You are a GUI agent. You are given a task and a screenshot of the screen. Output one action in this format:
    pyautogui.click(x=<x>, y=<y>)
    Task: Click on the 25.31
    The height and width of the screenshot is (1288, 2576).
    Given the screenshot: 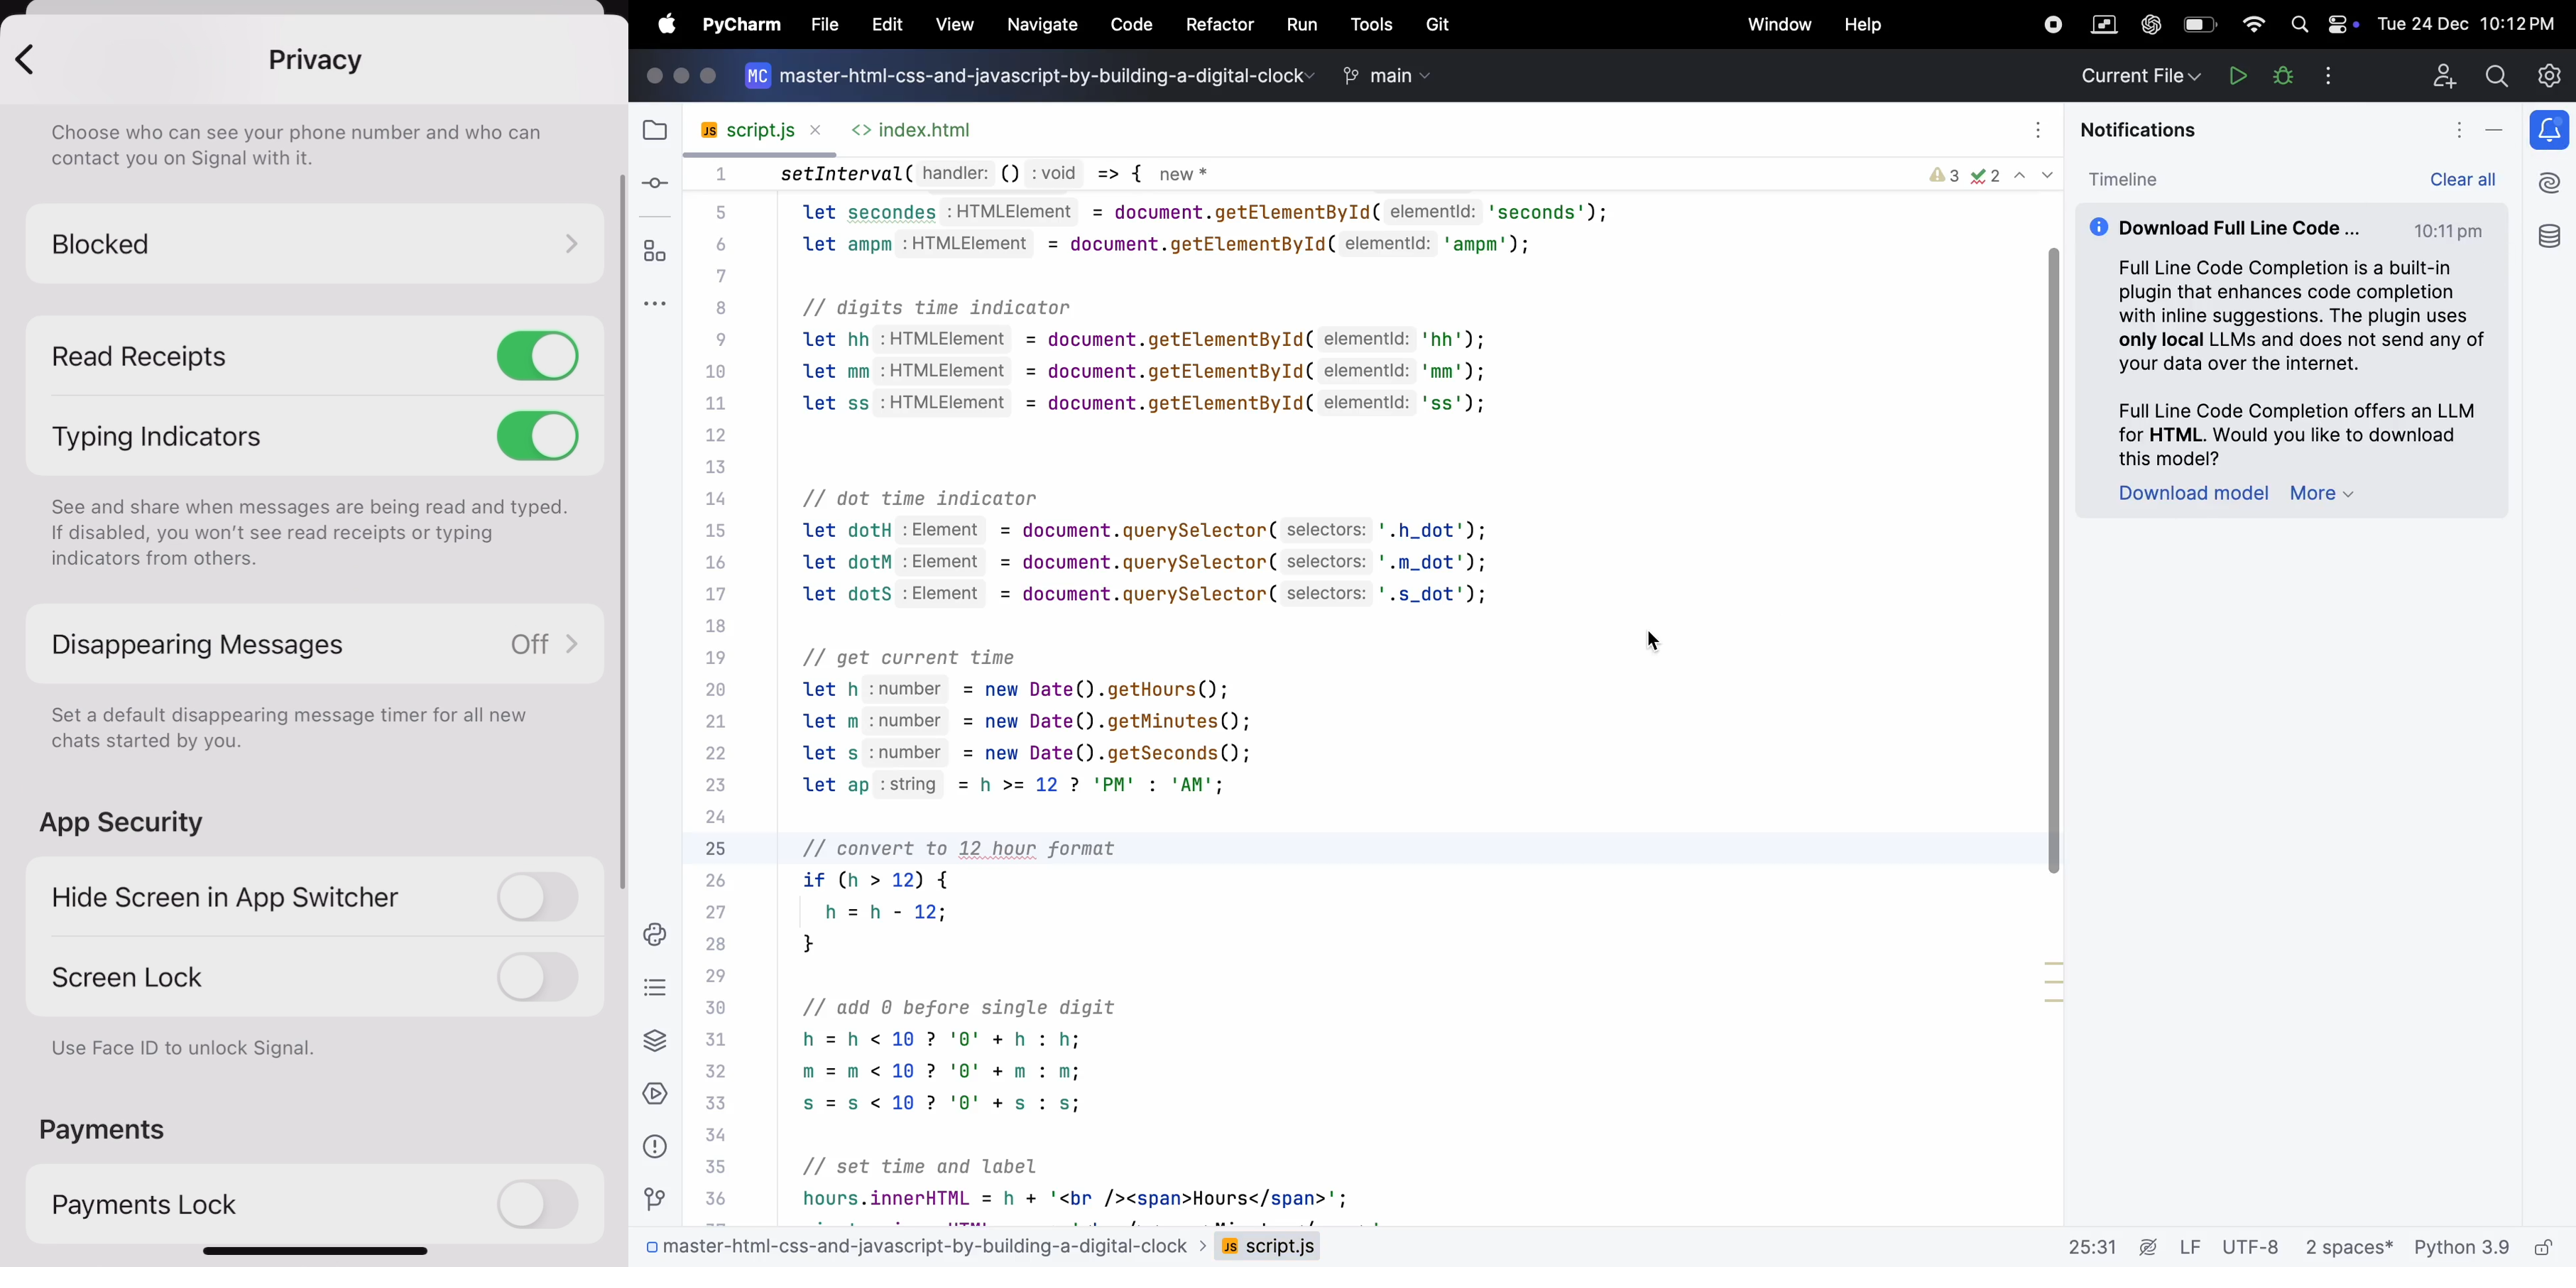 What is the action you would take?
    pyautogui.click(x=2108, y=1246)
    